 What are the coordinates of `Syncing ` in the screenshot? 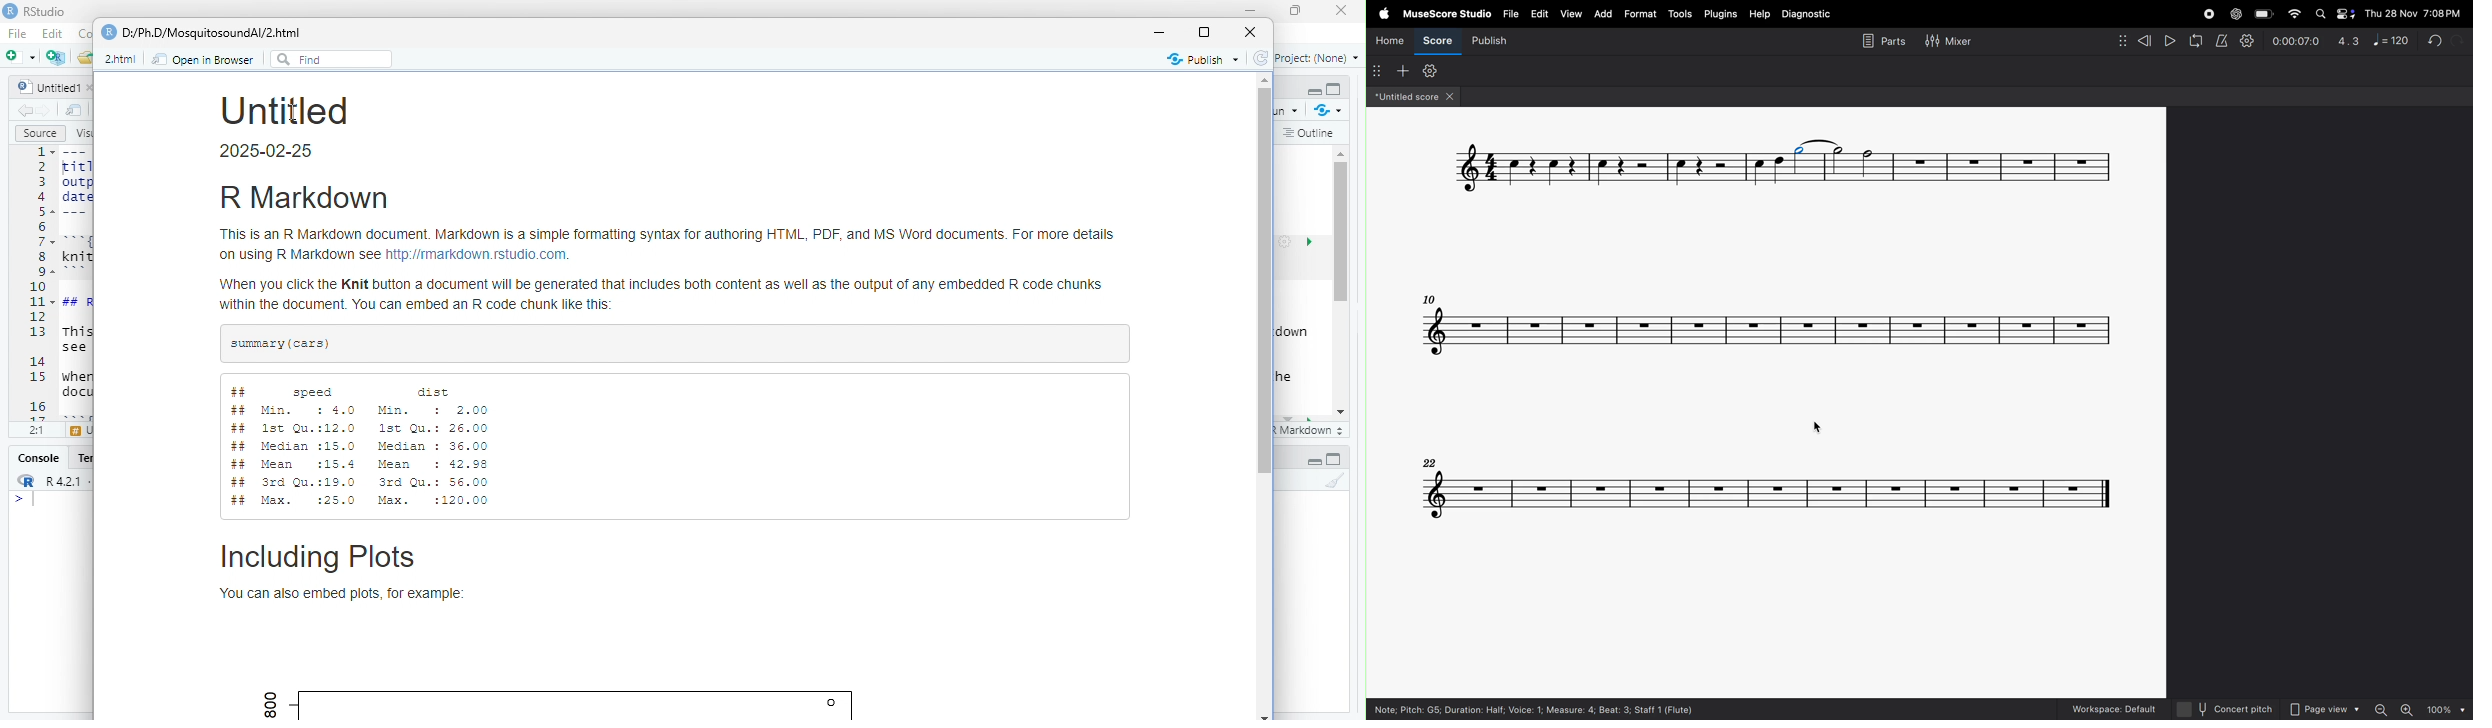 It's located at (1330, 110).